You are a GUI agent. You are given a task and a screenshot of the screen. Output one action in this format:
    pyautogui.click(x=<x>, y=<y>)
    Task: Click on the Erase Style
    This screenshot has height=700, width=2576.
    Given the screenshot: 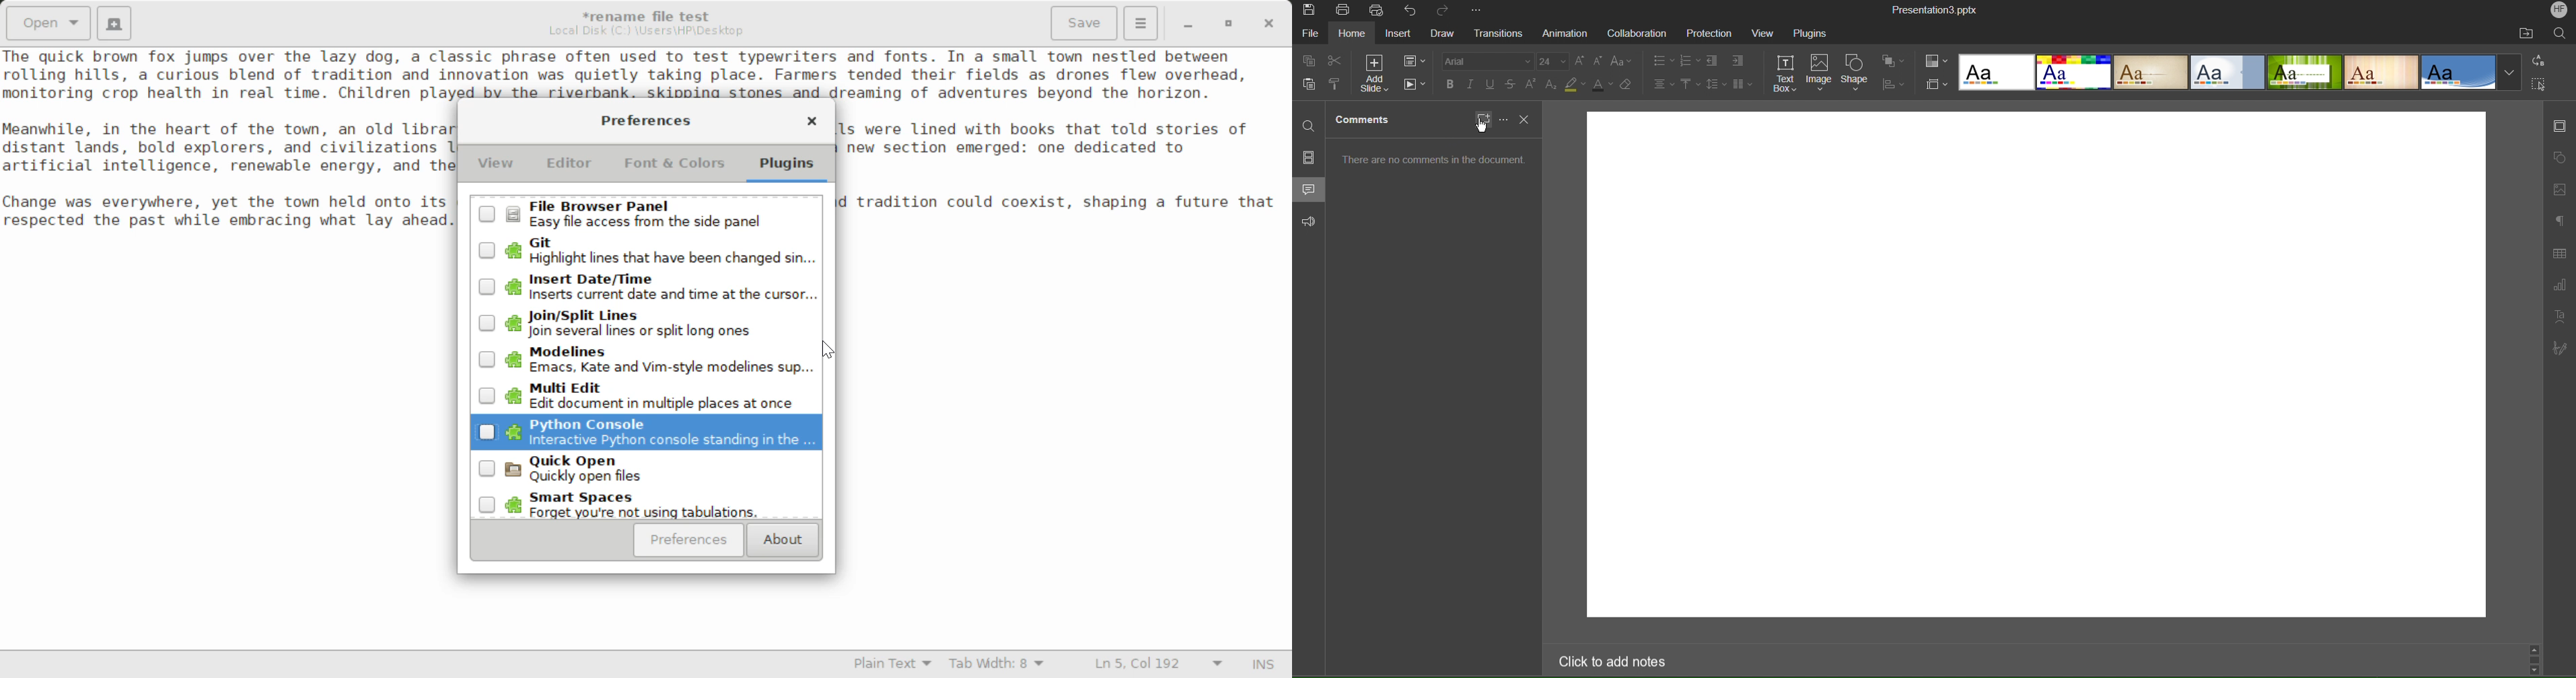 What is the action you would take?
    pyautogui.click(x=1627, y=86)
    